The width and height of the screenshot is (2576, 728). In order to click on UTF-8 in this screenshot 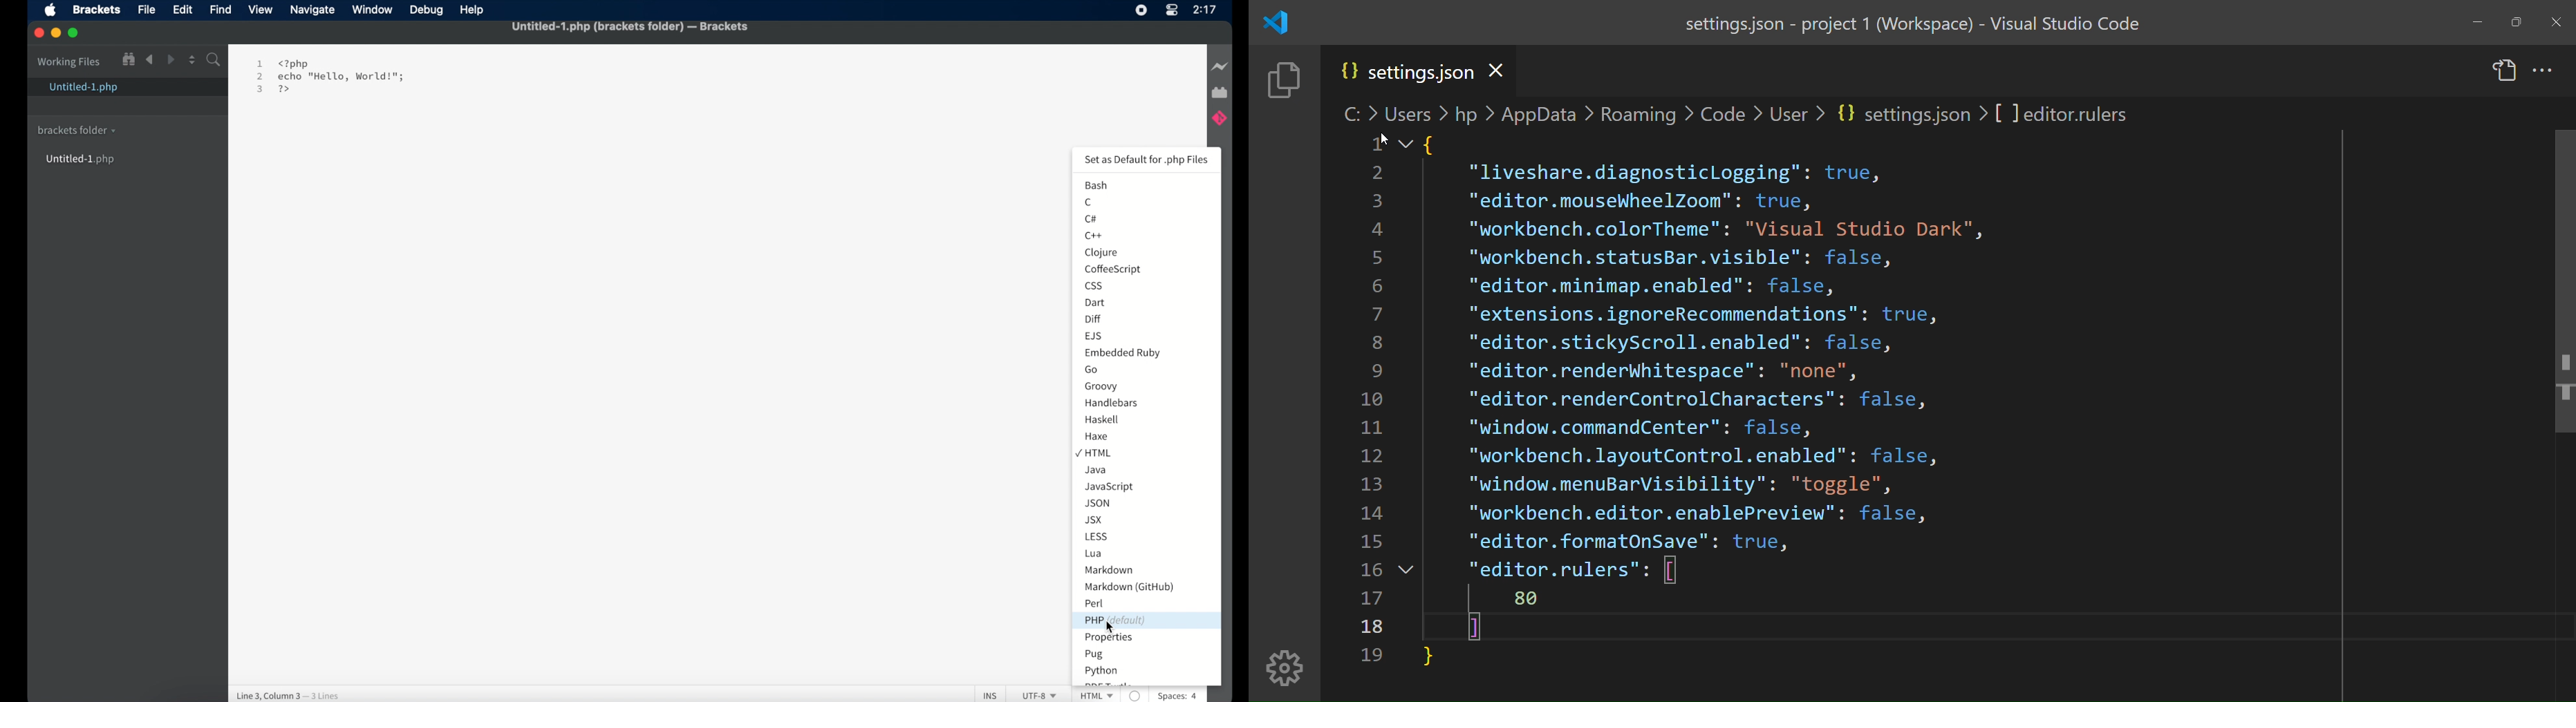, I will do `click(1039, 695)`.